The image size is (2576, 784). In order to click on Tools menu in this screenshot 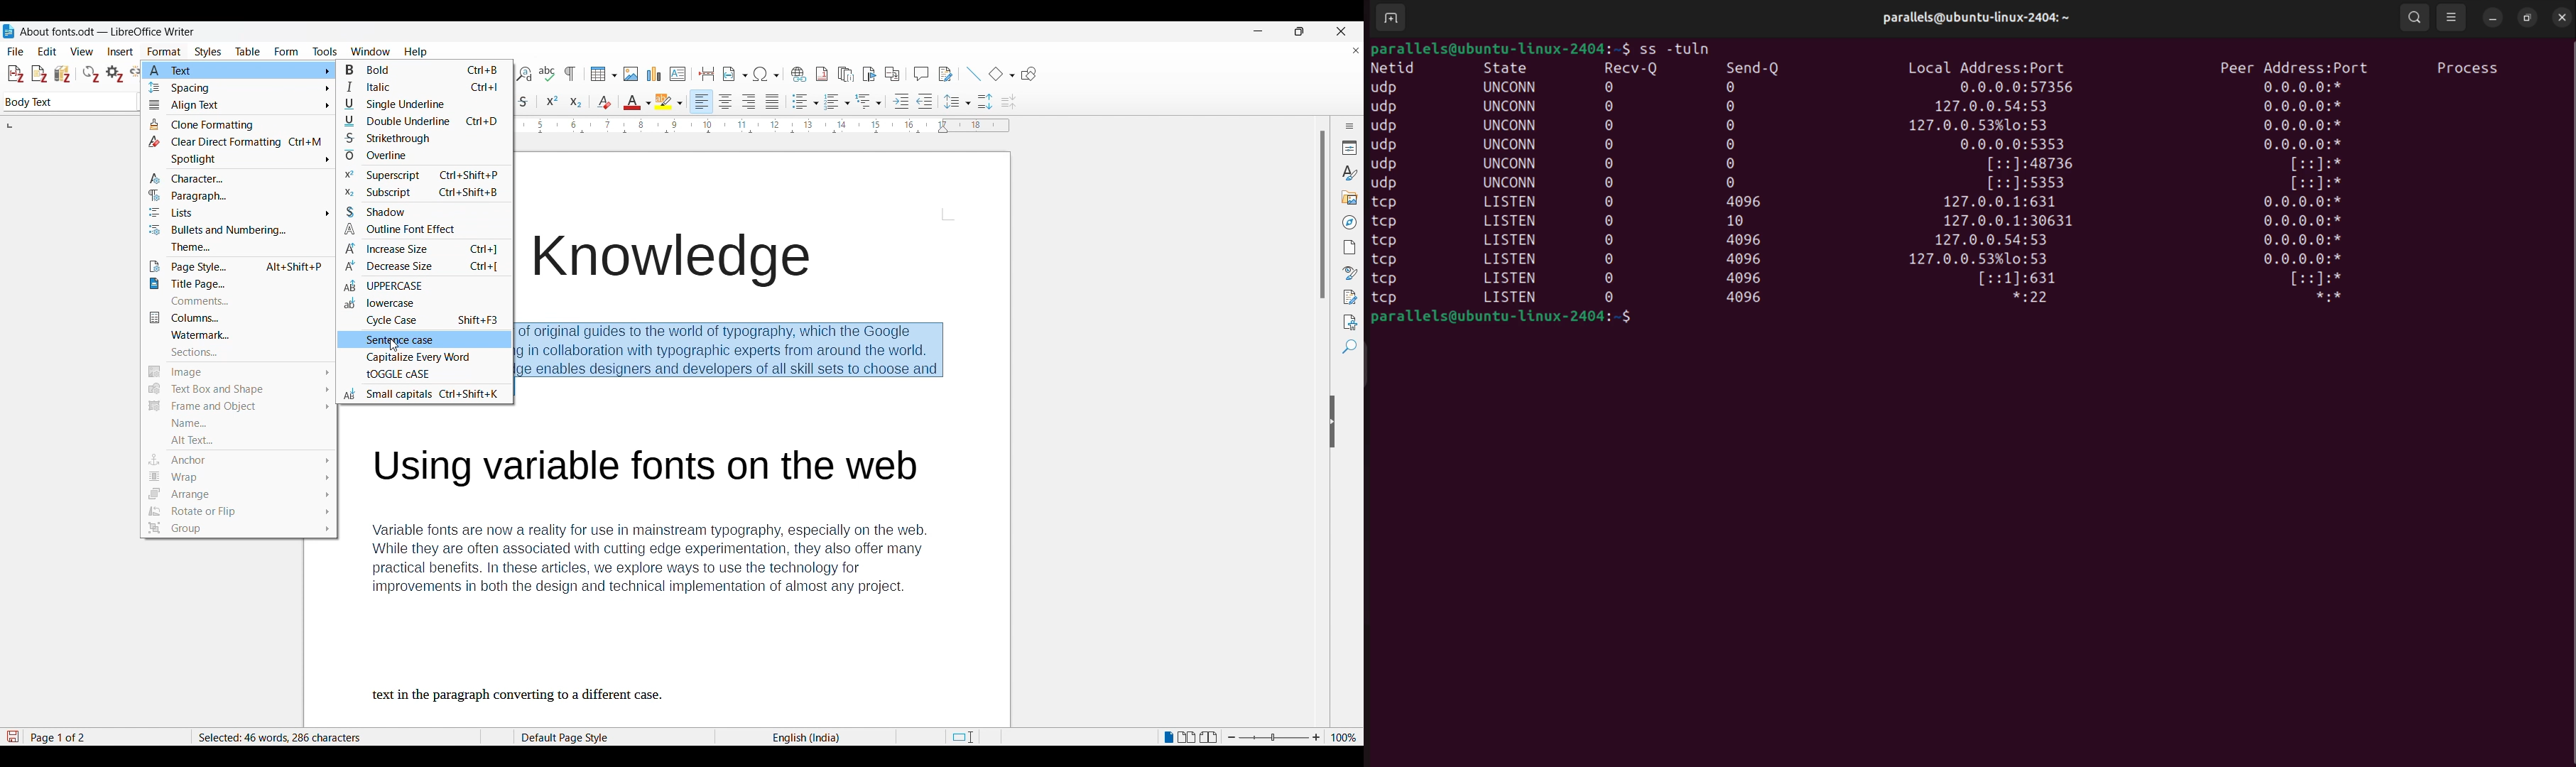, I will do `click(325, 51)`.